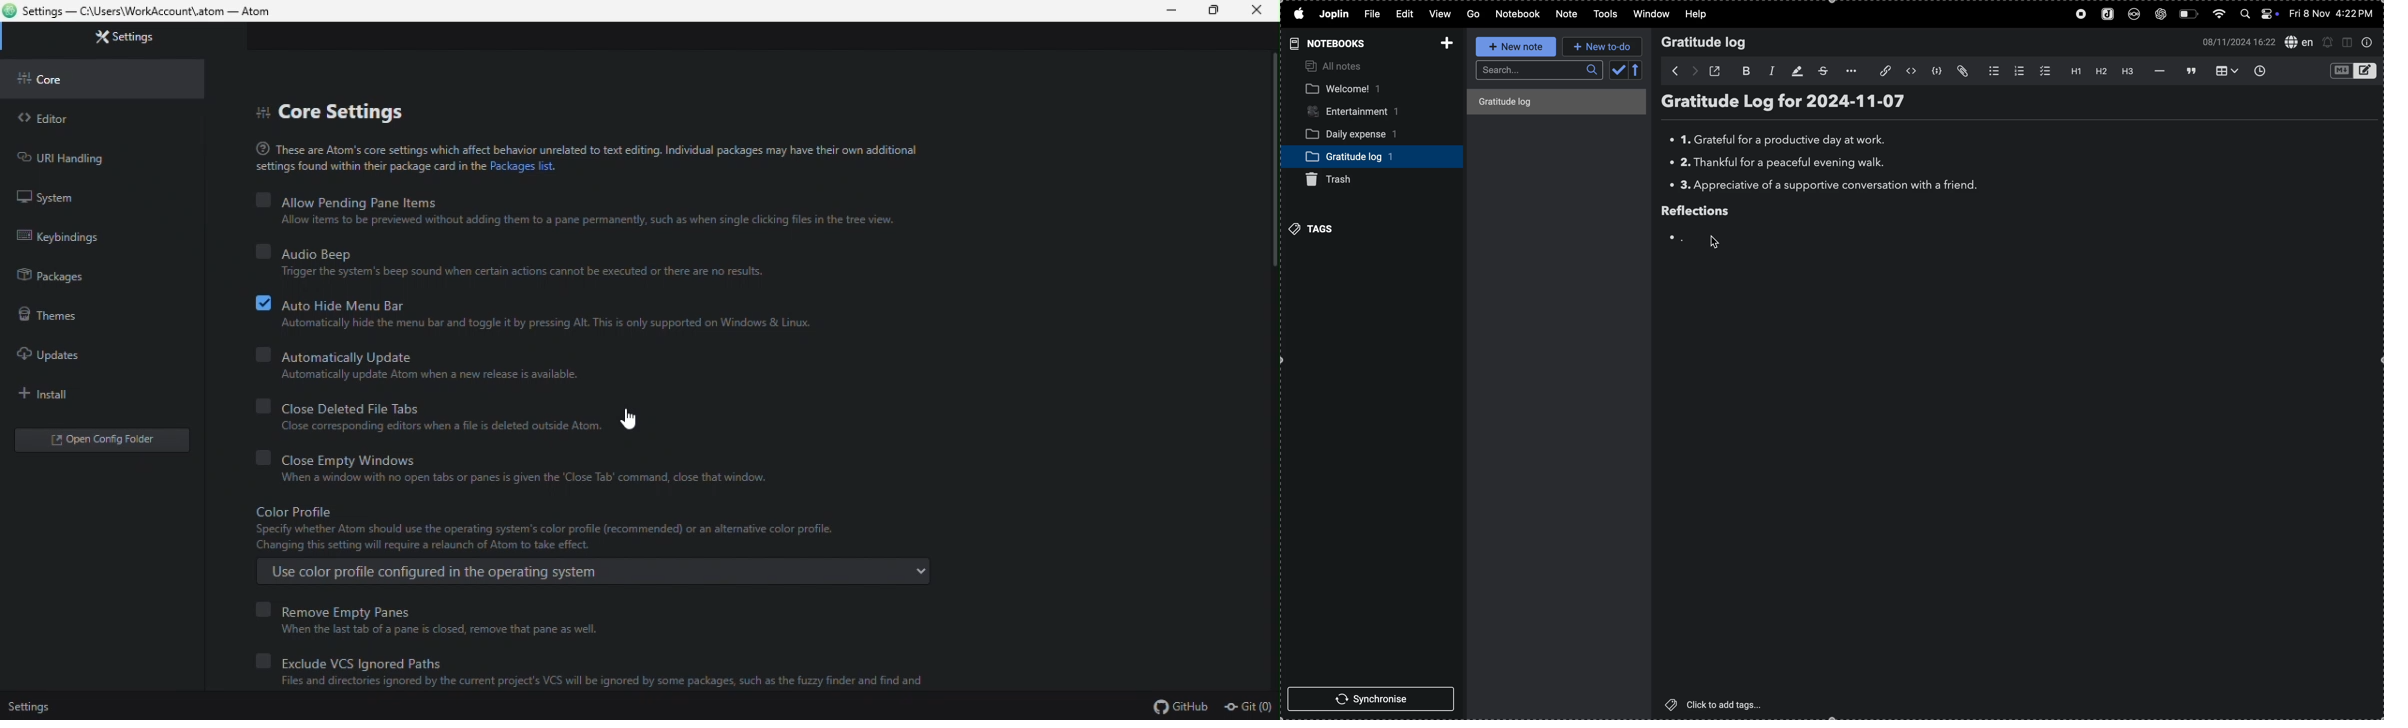 This screenshot has width=2408, height=728. Describe the element at coordinates (1825, 71) in the screenshot. I see `strike  through` at that location.